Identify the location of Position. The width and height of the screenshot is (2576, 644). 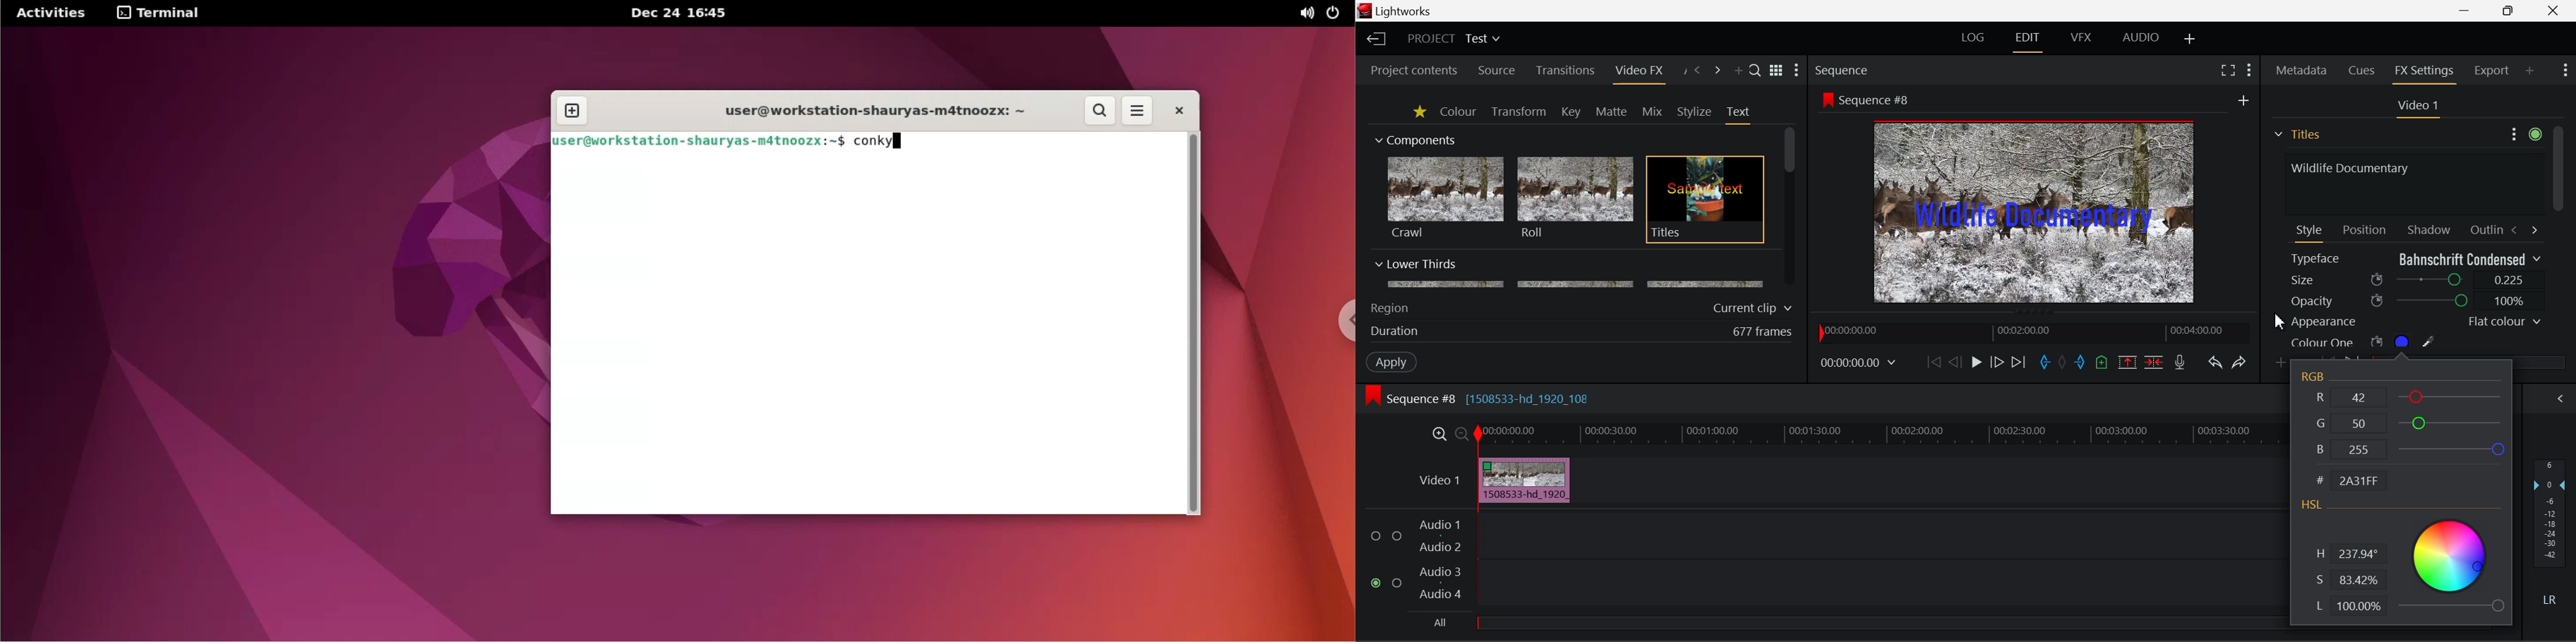
(2367, 229).